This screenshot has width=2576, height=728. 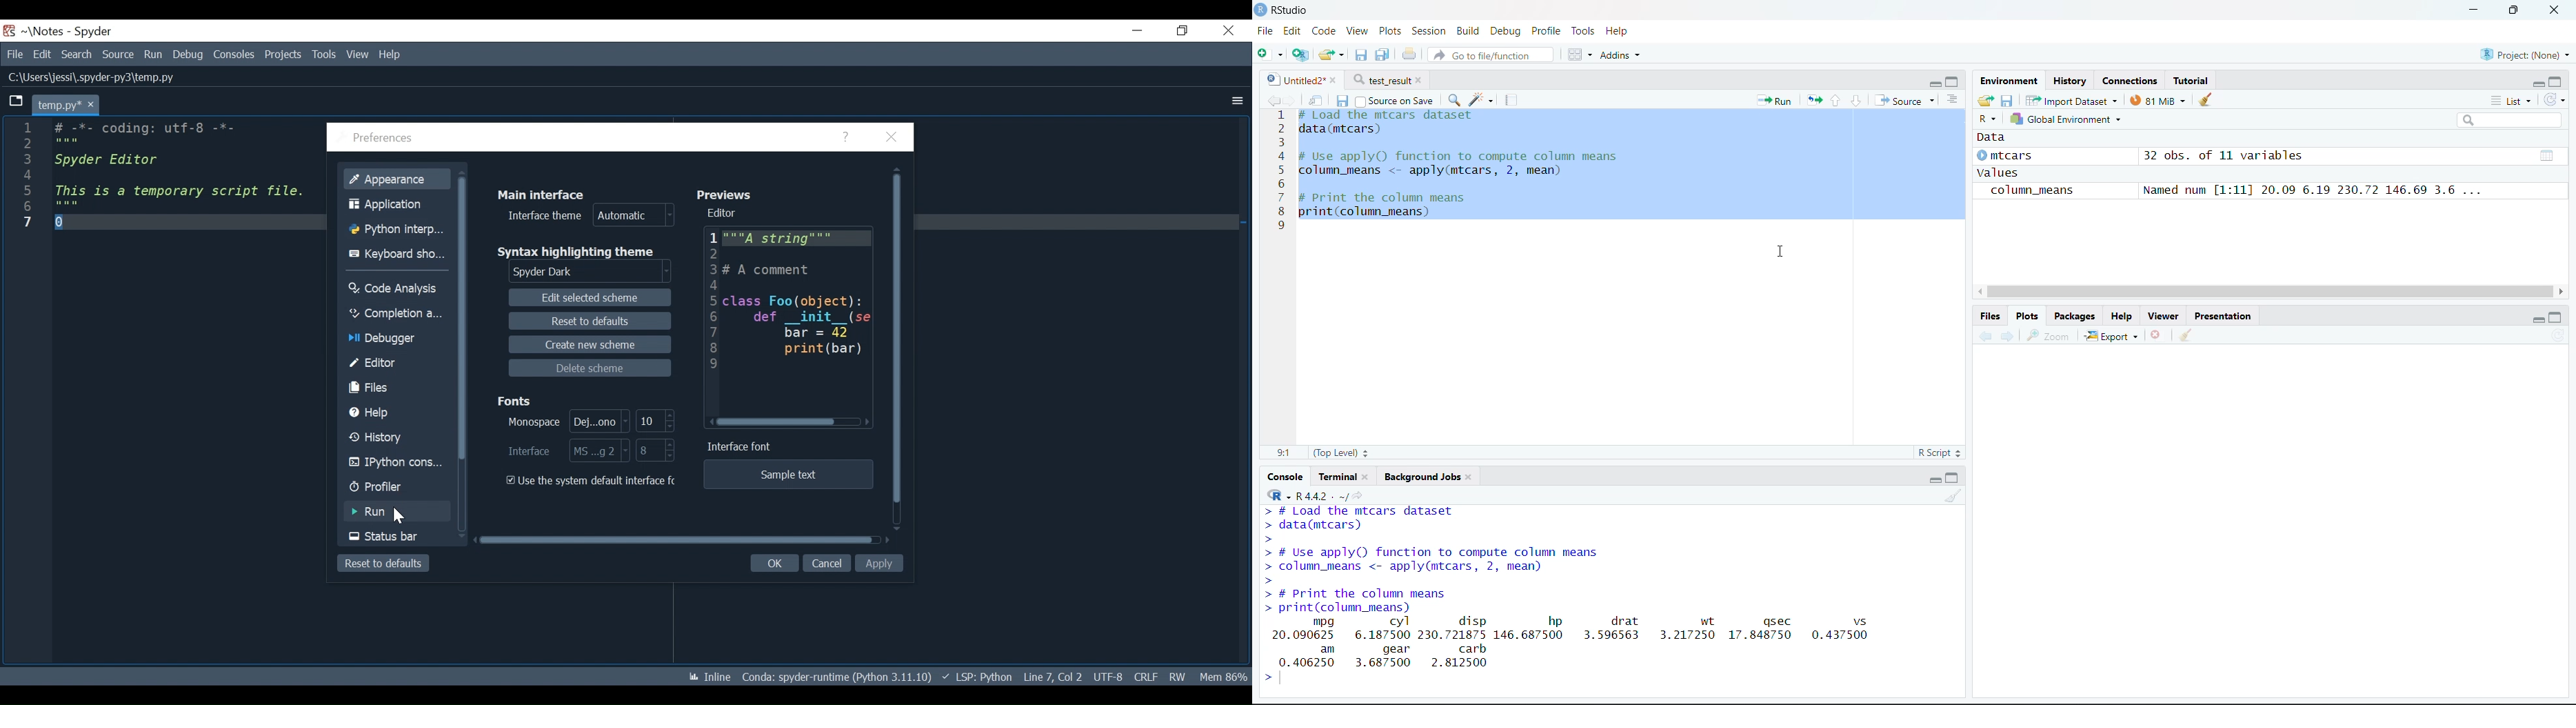 What do you see at coordinates (1295, 100) in the screenshot?
I see `Go forward to the next source location (Ctrl + F10)` at bounding box center [1295, 100].